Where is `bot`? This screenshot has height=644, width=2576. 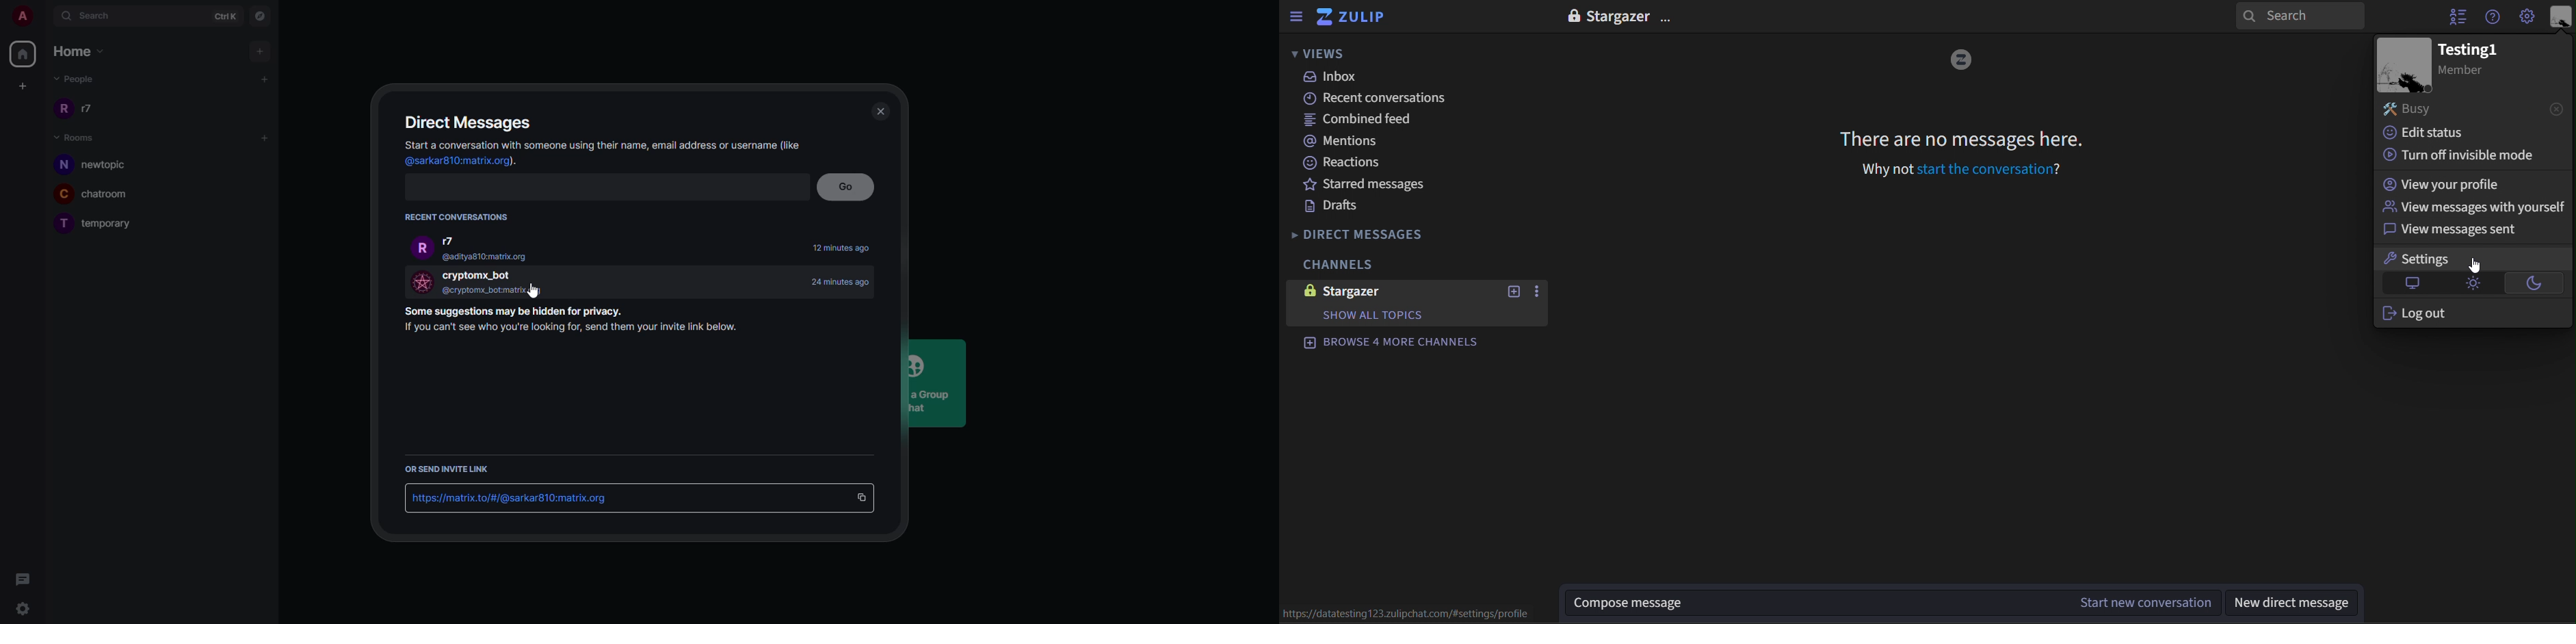
bot is located at coordinates (486, 275).